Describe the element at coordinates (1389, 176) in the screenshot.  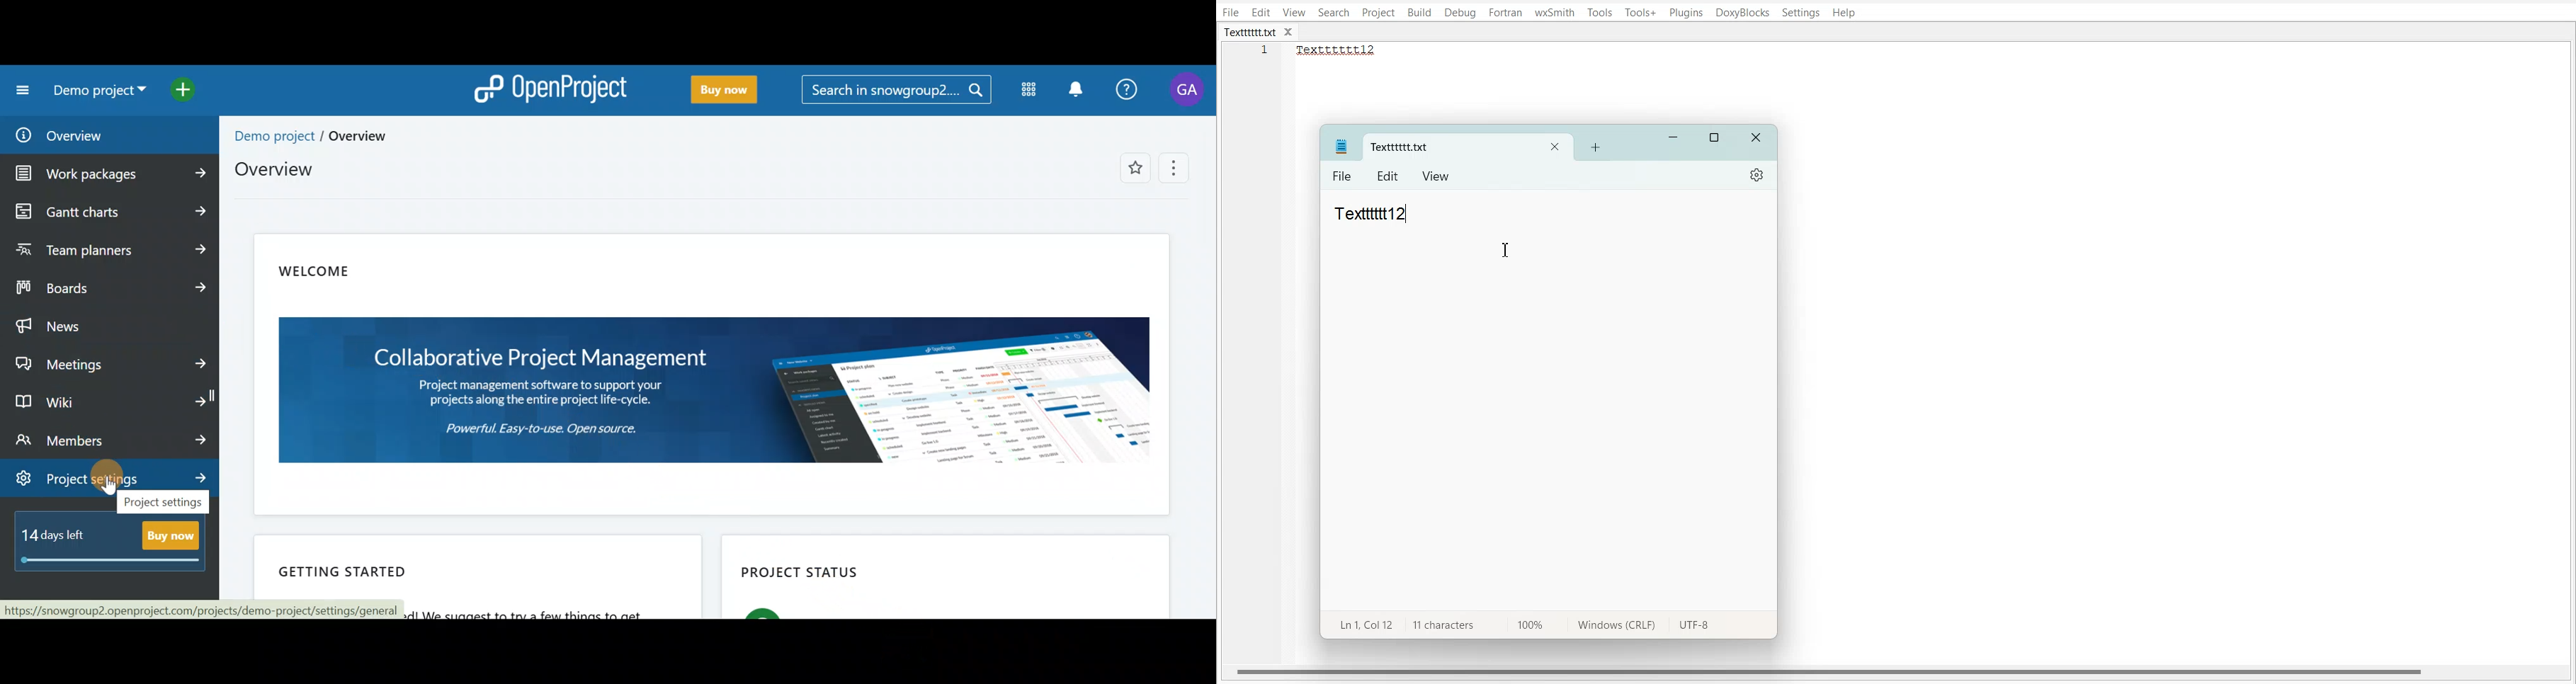
I see `Edit` at that location.